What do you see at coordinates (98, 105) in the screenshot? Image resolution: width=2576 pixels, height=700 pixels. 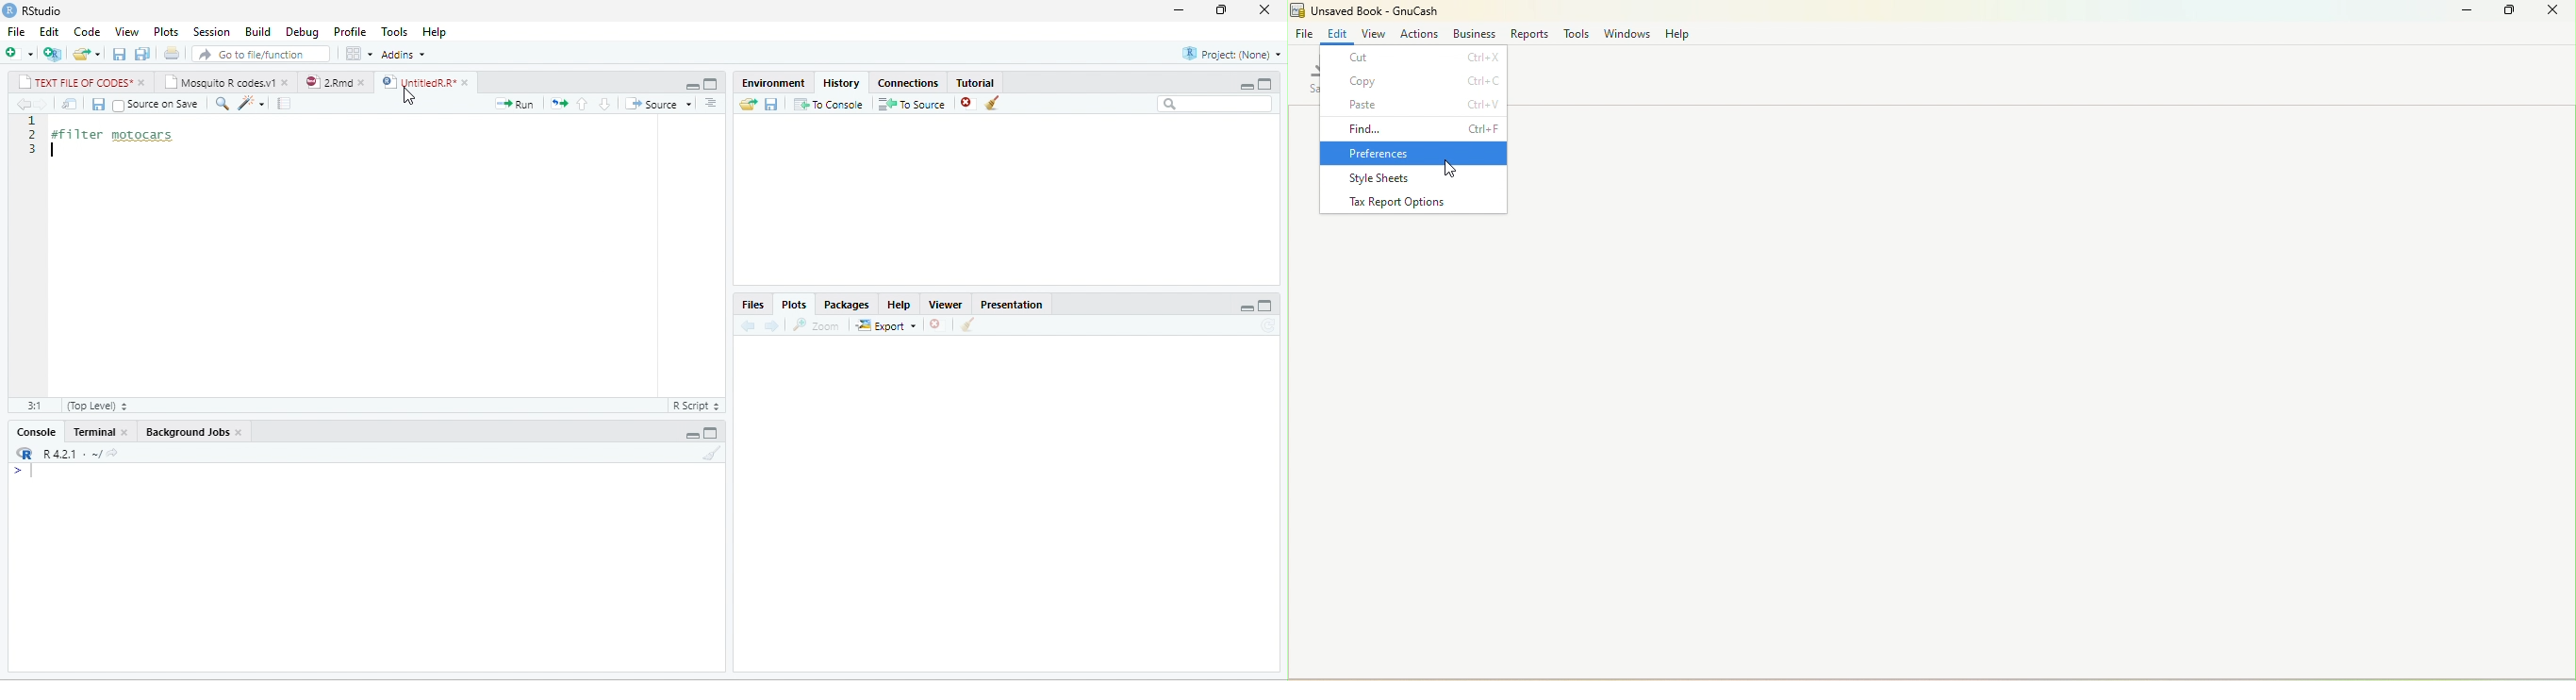 I see `save` at bounding box center [98, 105].